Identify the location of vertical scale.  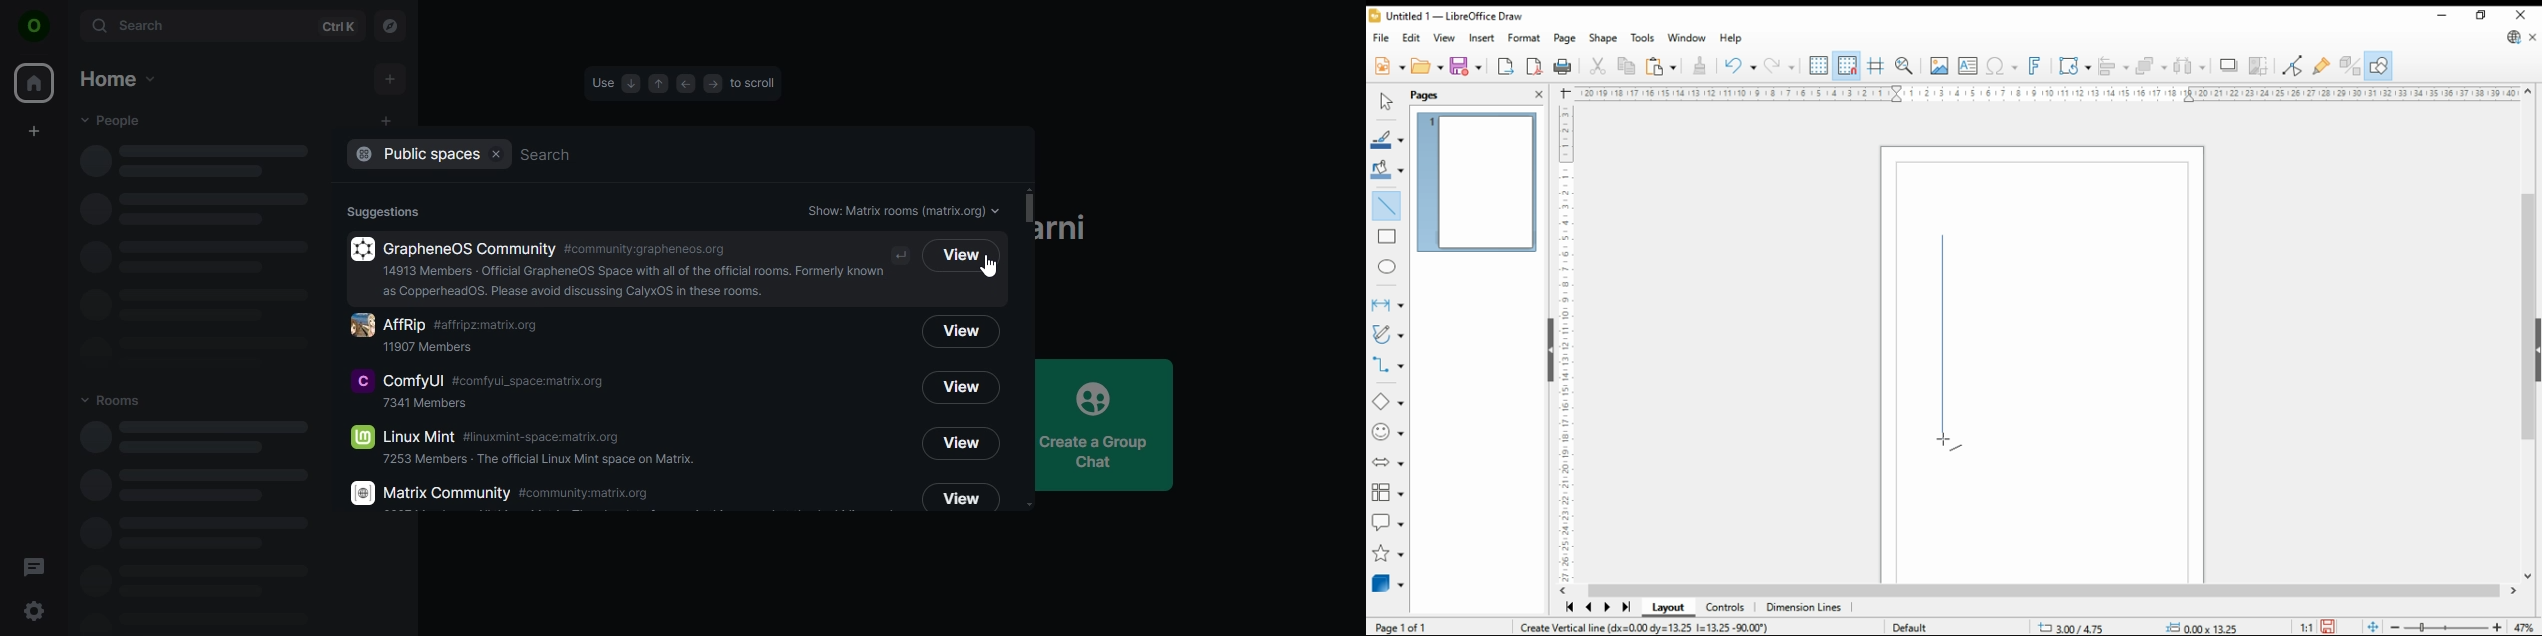
(1567, 339).